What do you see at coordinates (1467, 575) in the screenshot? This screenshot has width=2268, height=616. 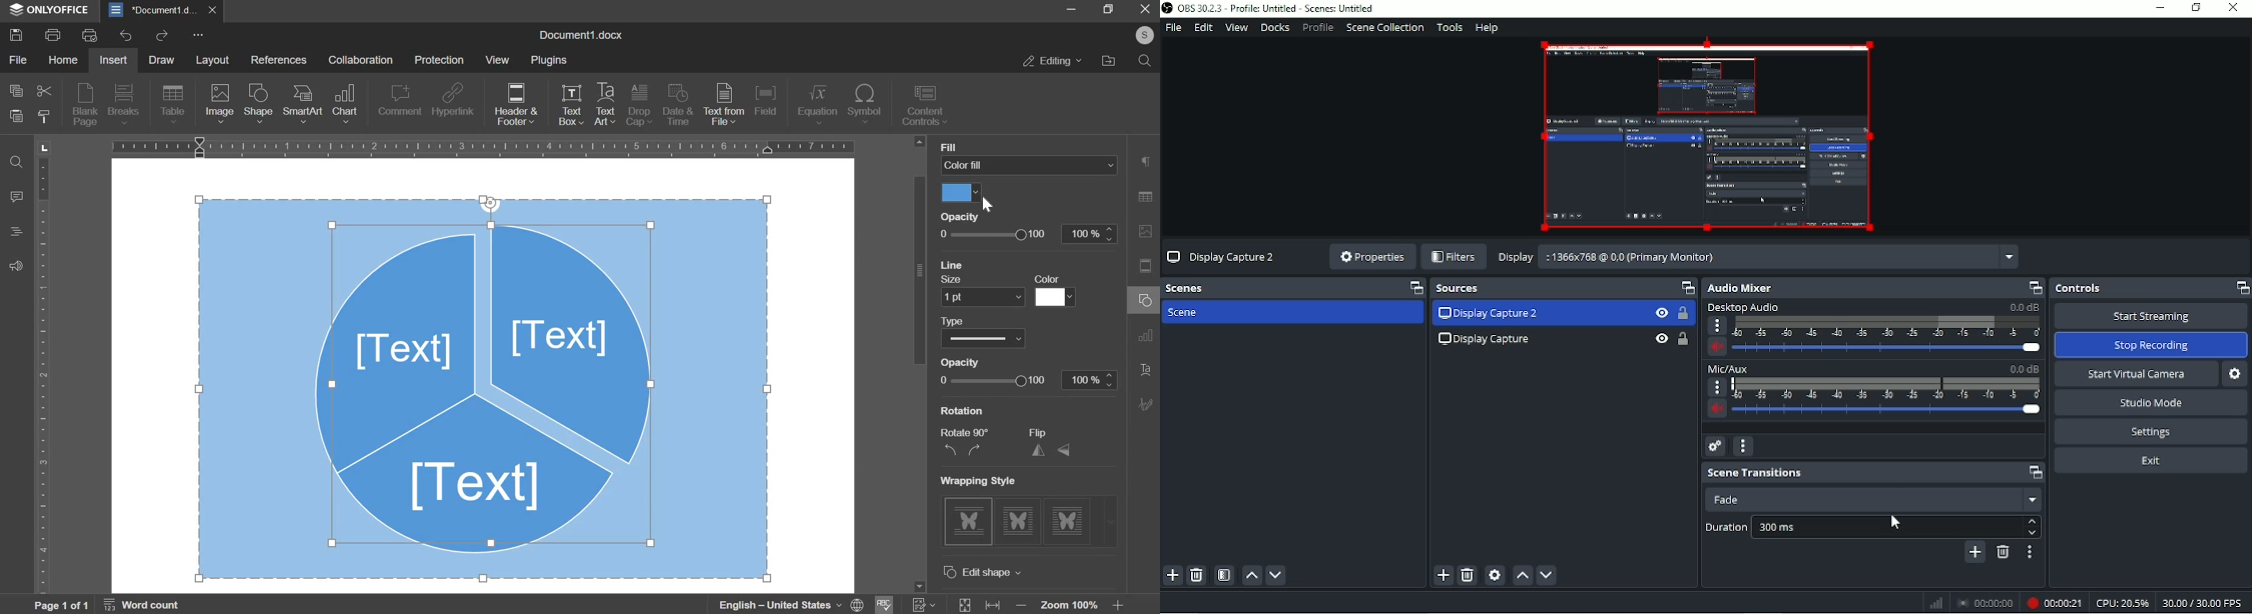 I see `Remove selected source(s)` at bounding box center [1467, 575].